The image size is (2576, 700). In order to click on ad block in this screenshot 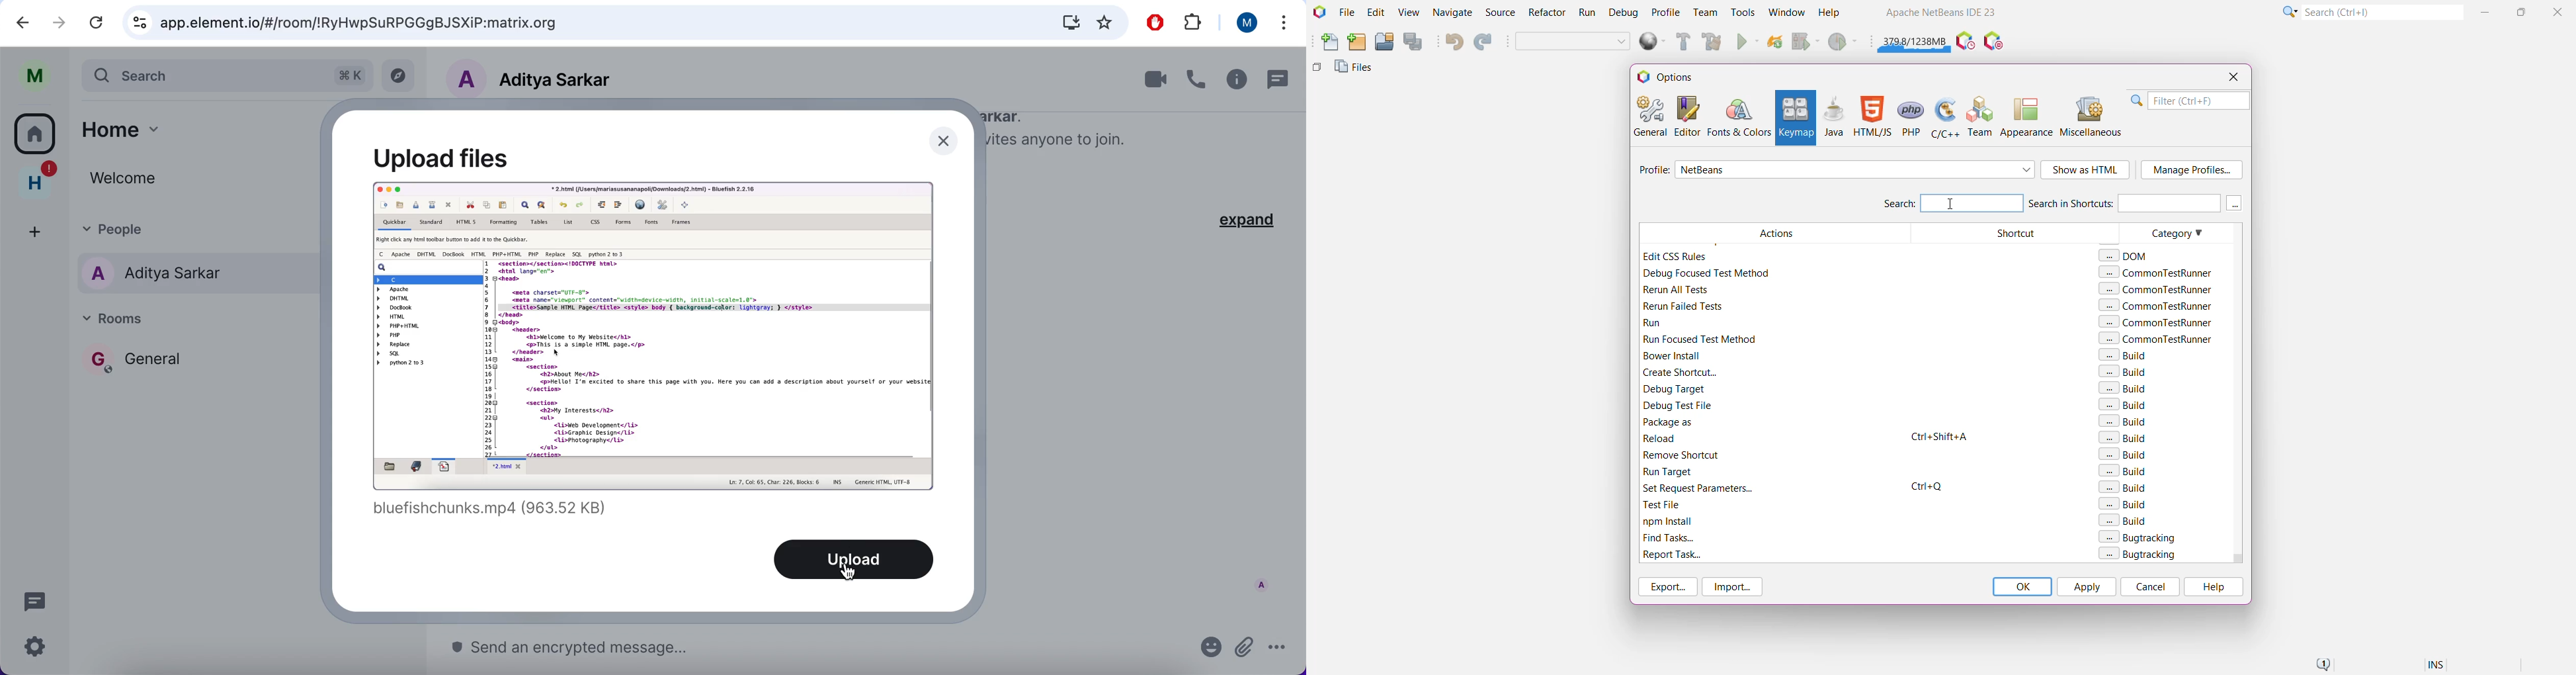, I will do `click(1154, 23)`.